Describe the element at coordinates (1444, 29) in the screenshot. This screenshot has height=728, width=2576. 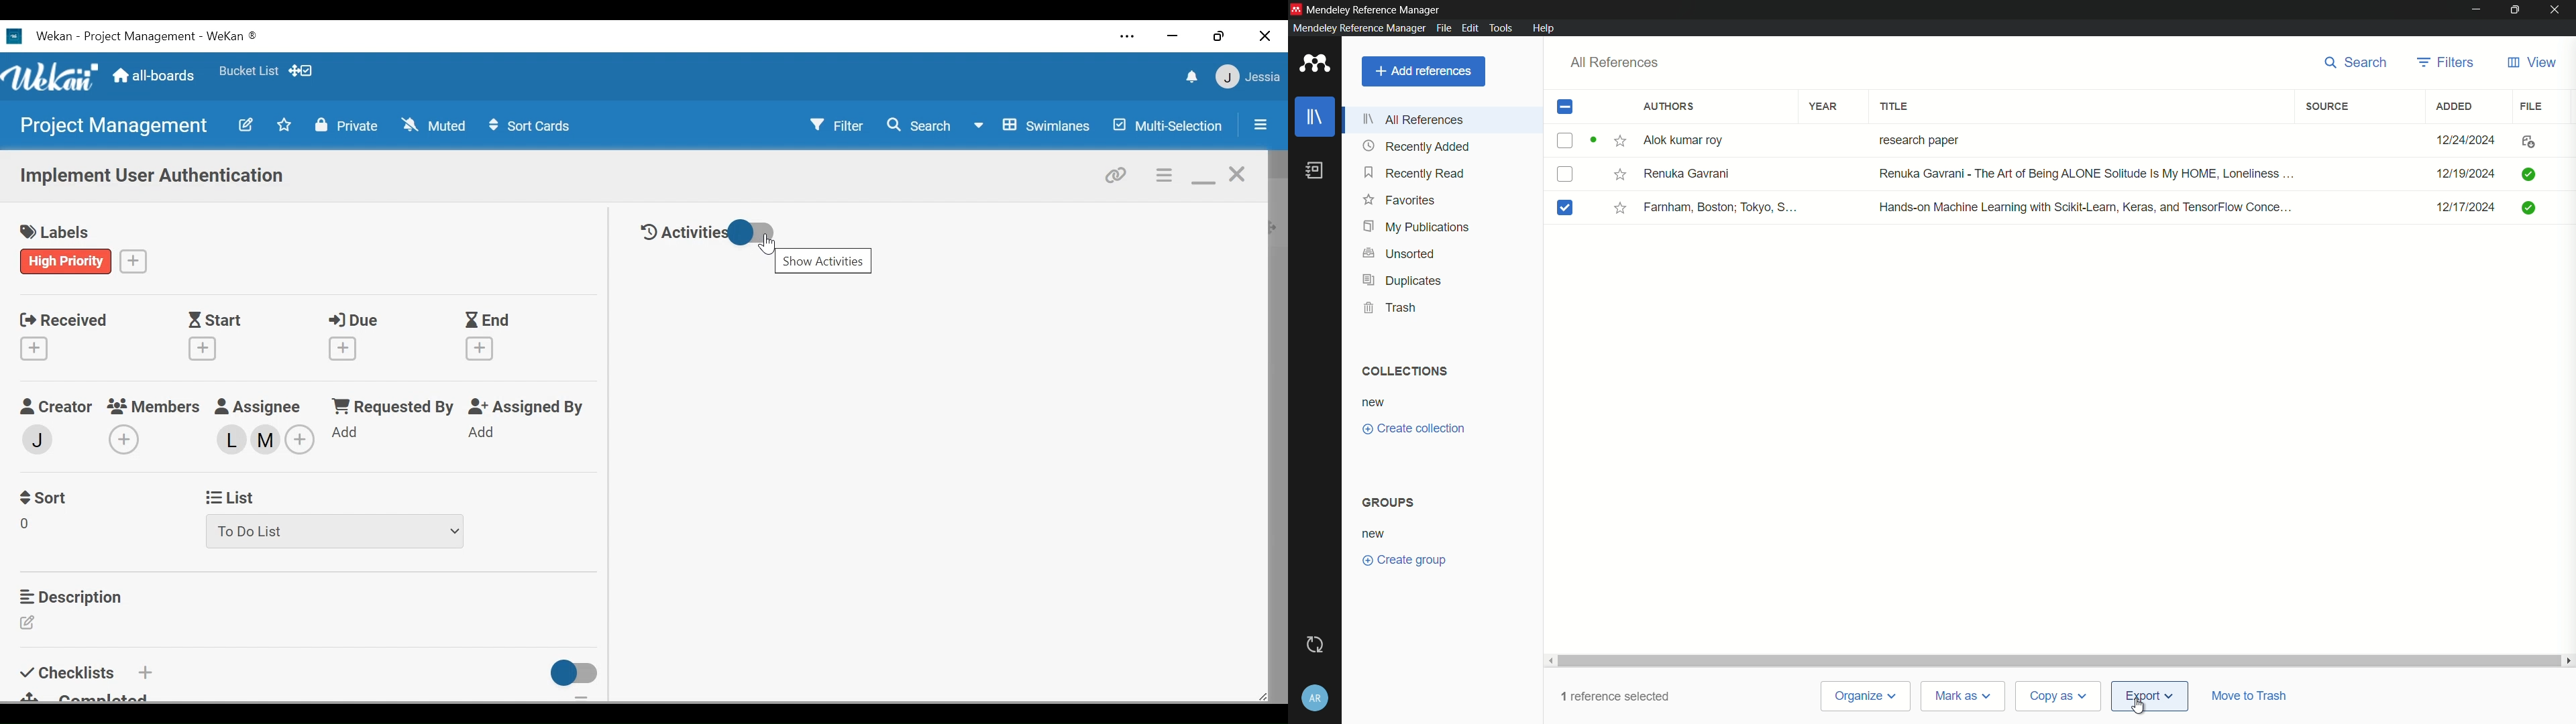
I see `file menu` at that location.